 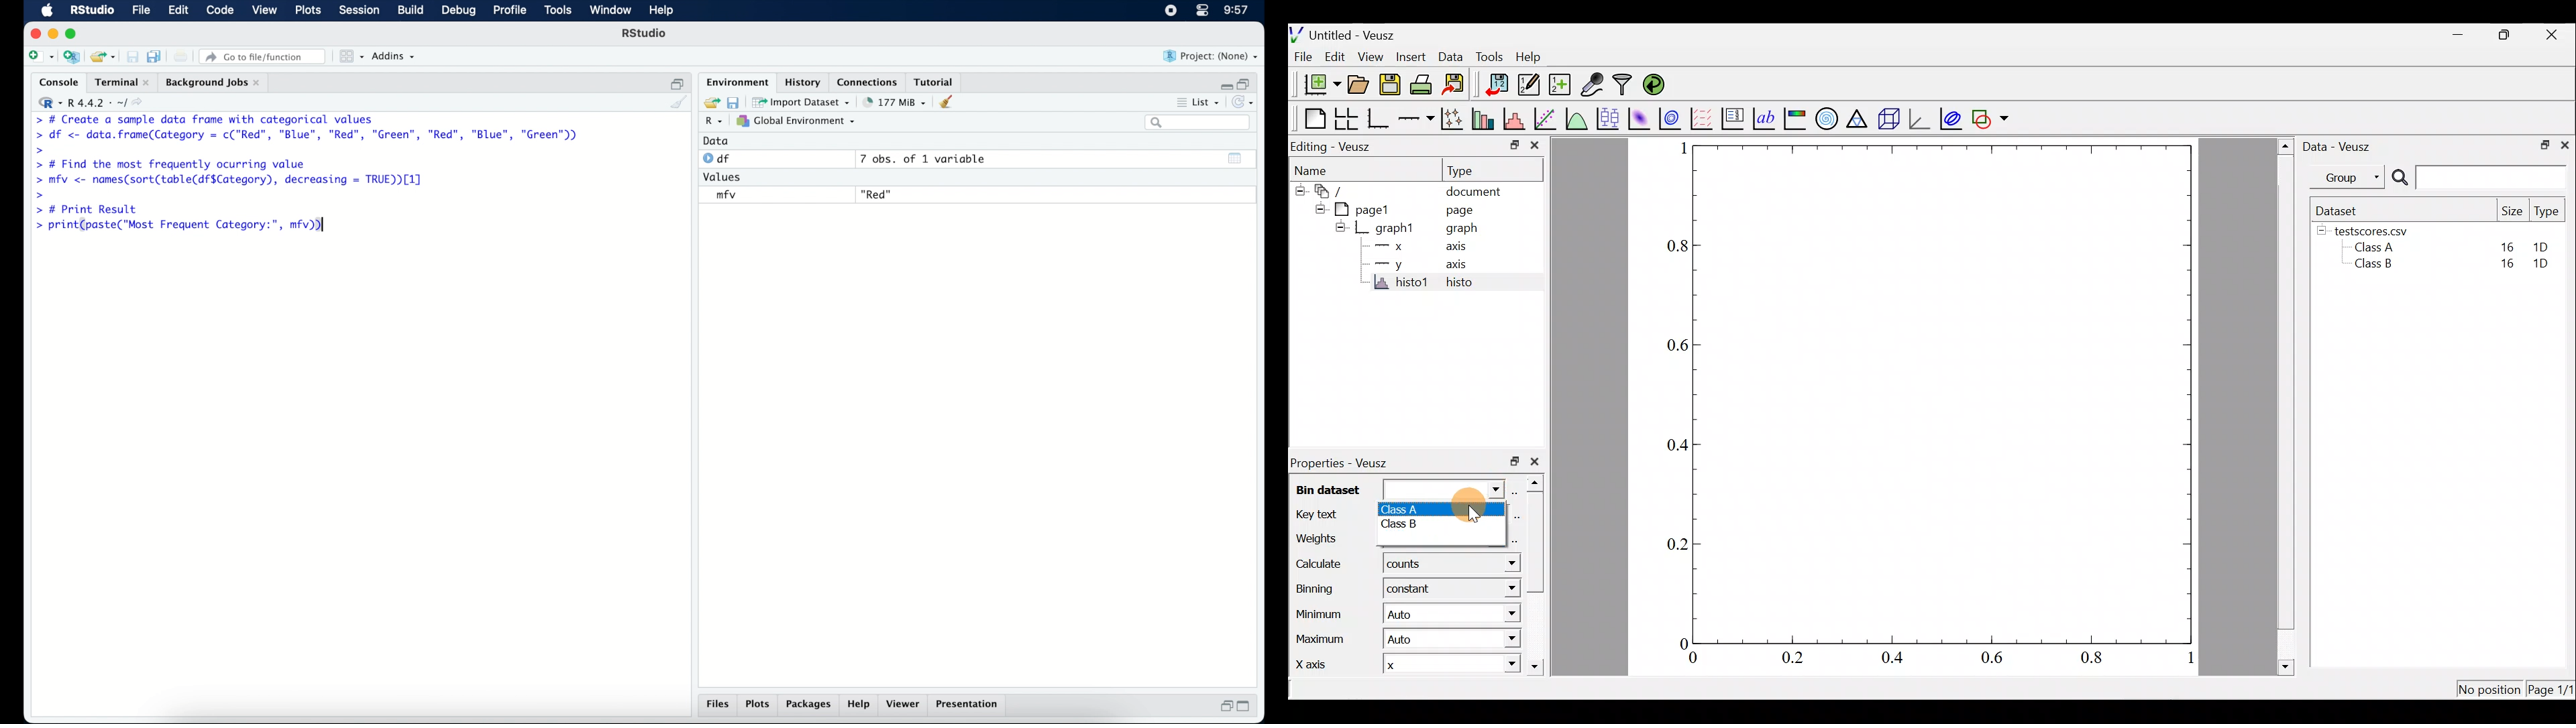 What do you see at coordinates (718, 159) in the screenshot?
I see `df` at bounding box center [718, 159].